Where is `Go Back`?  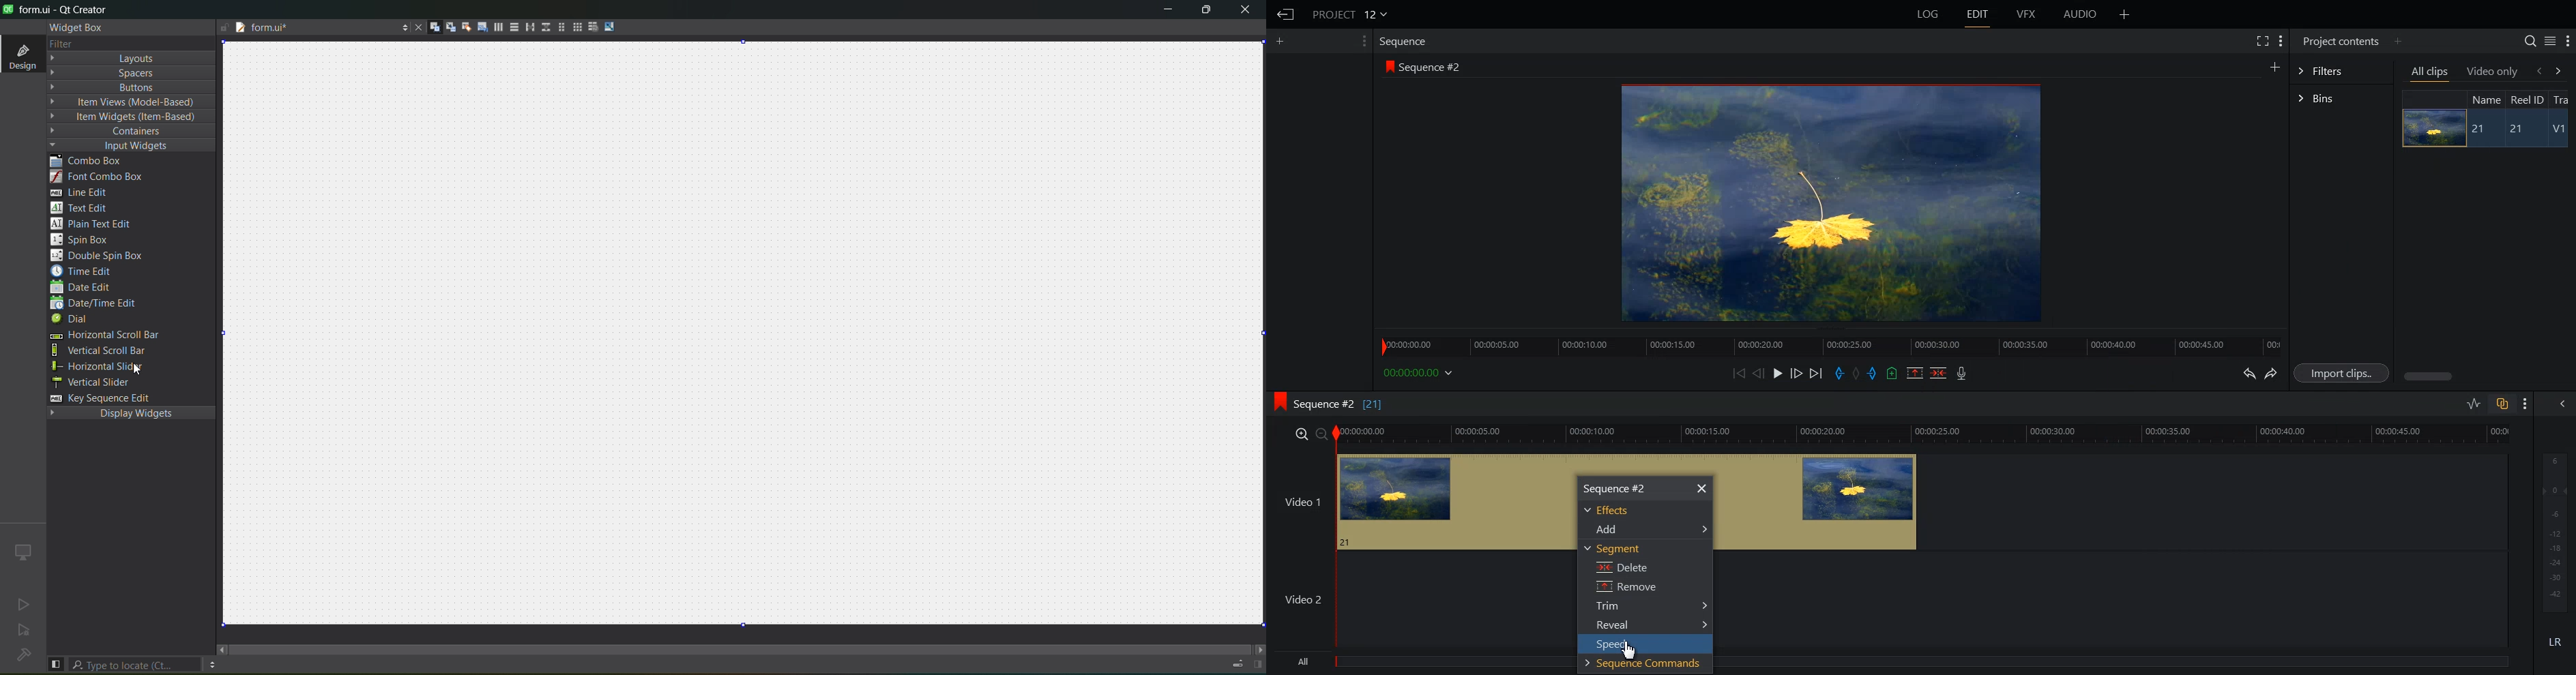 Go Back is located at coordinates (1286, 15).